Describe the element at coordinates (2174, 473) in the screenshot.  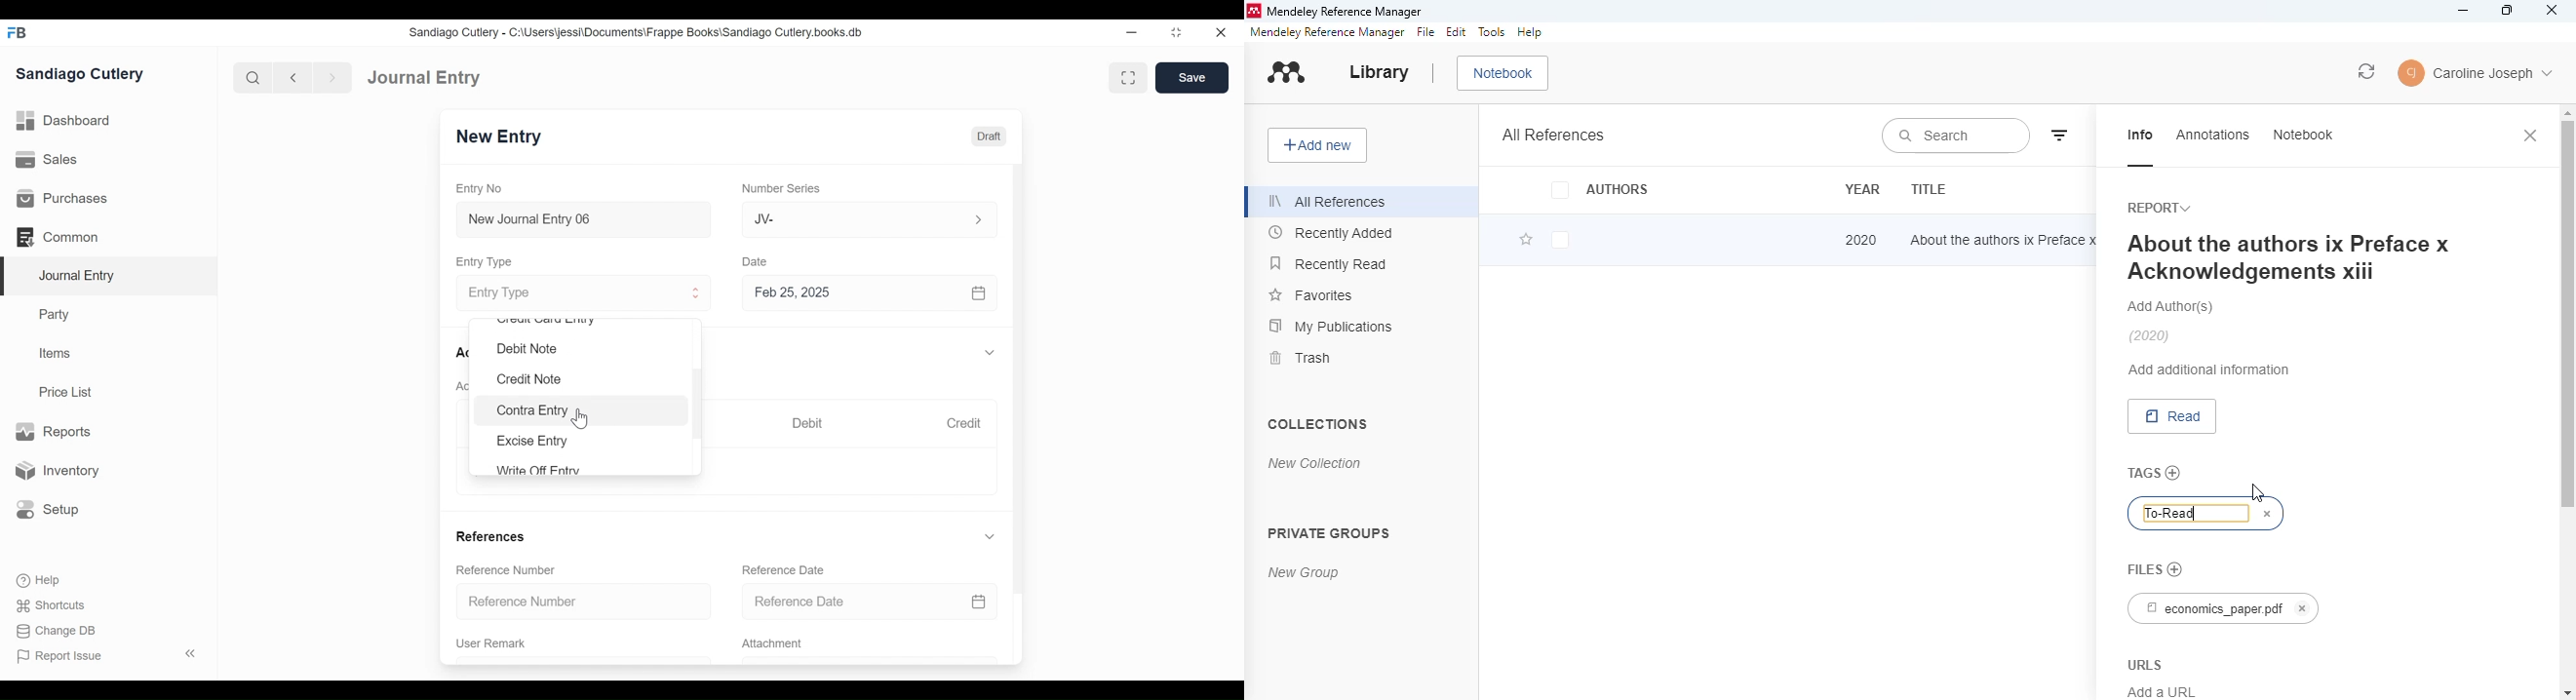
I see `add` at that location.